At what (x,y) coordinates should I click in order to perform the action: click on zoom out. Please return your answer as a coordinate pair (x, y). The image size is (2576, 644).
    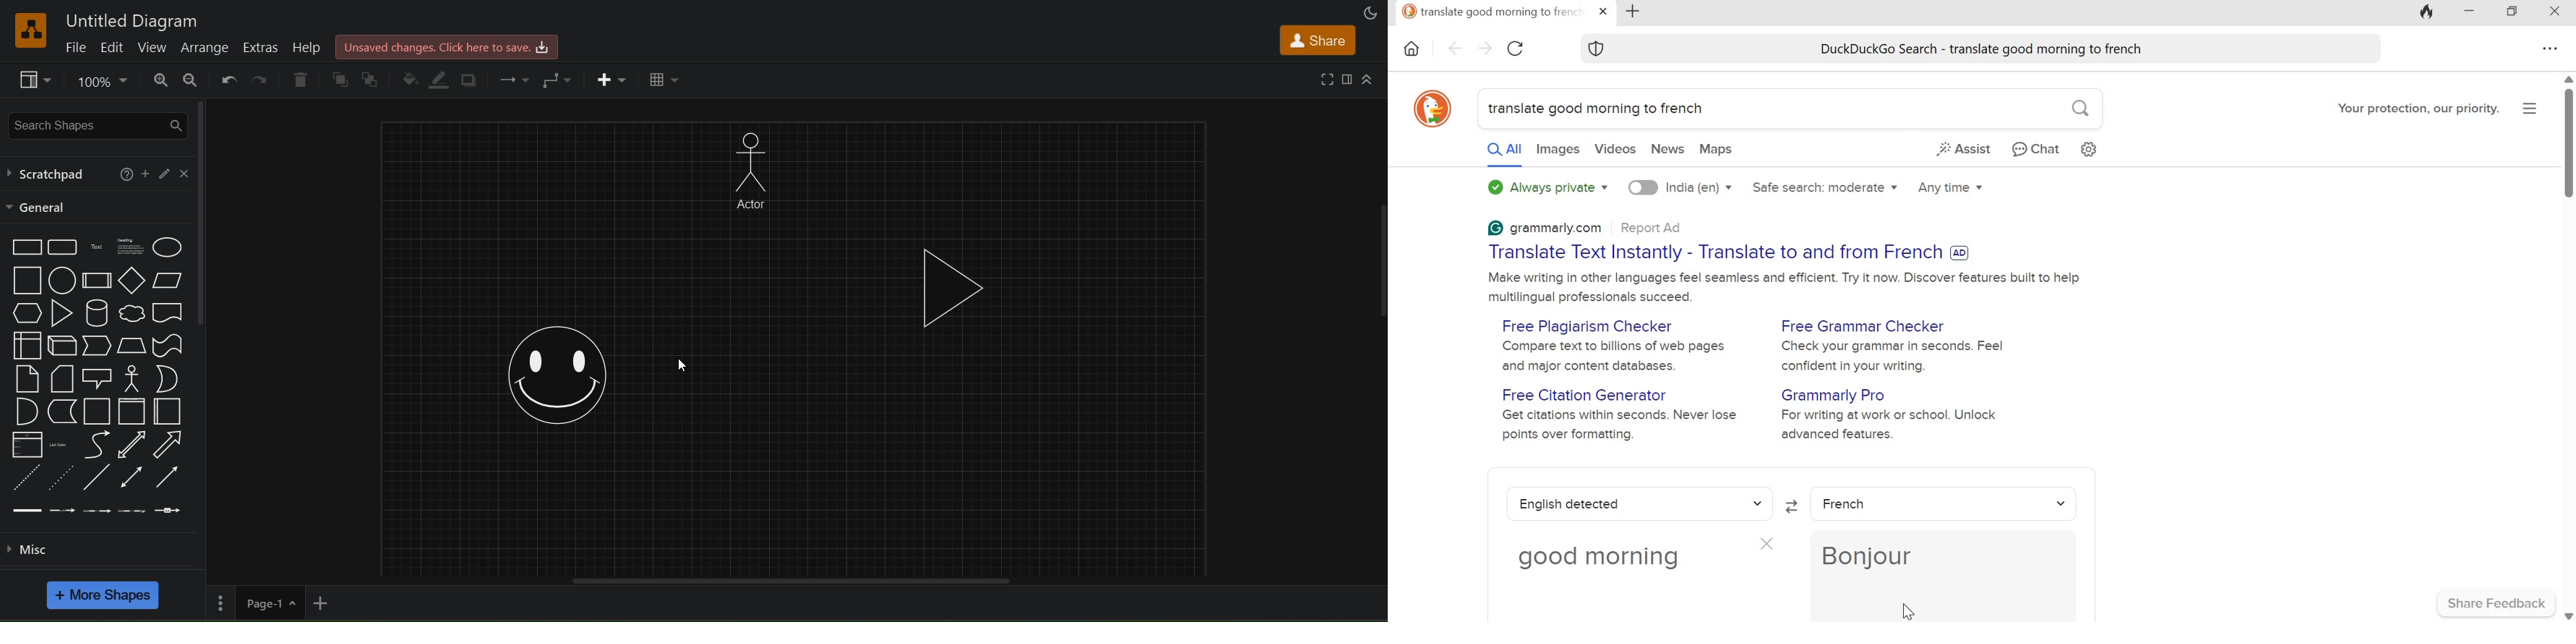
    Looking at the image, I should click on (192, 82).